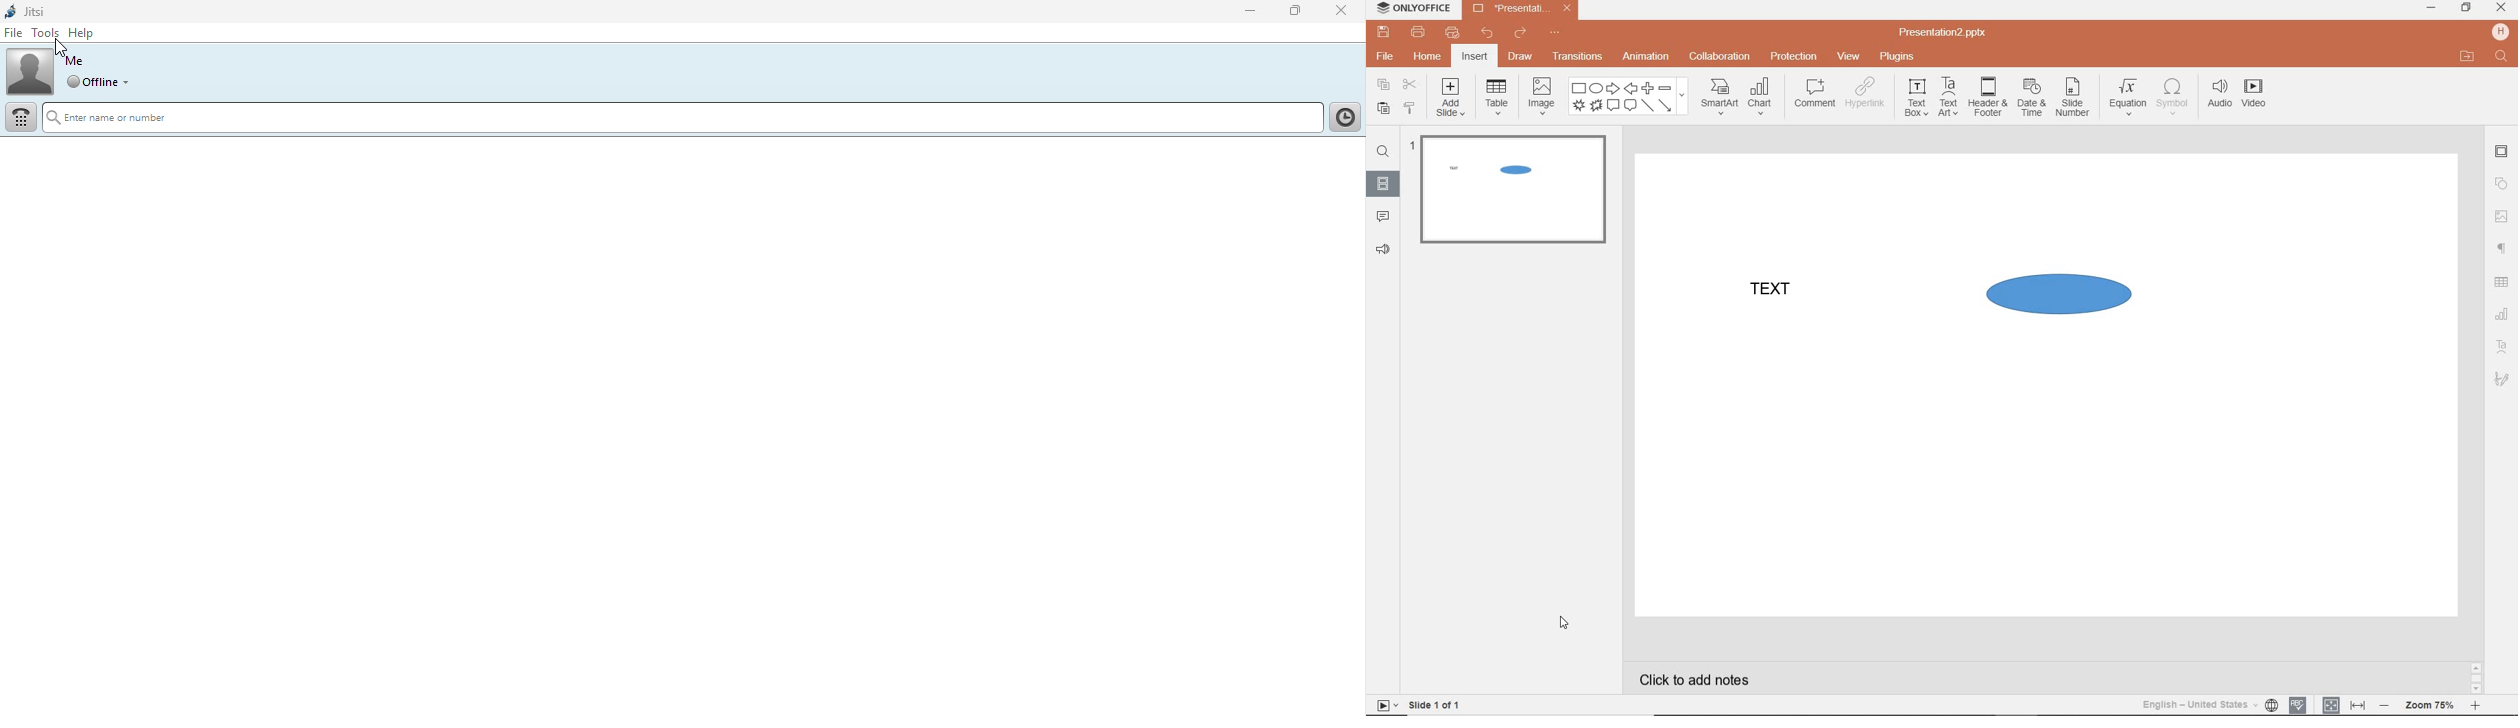 This screenshot has height=728, width=2520. I want to click on comment, so click(1815, 93).